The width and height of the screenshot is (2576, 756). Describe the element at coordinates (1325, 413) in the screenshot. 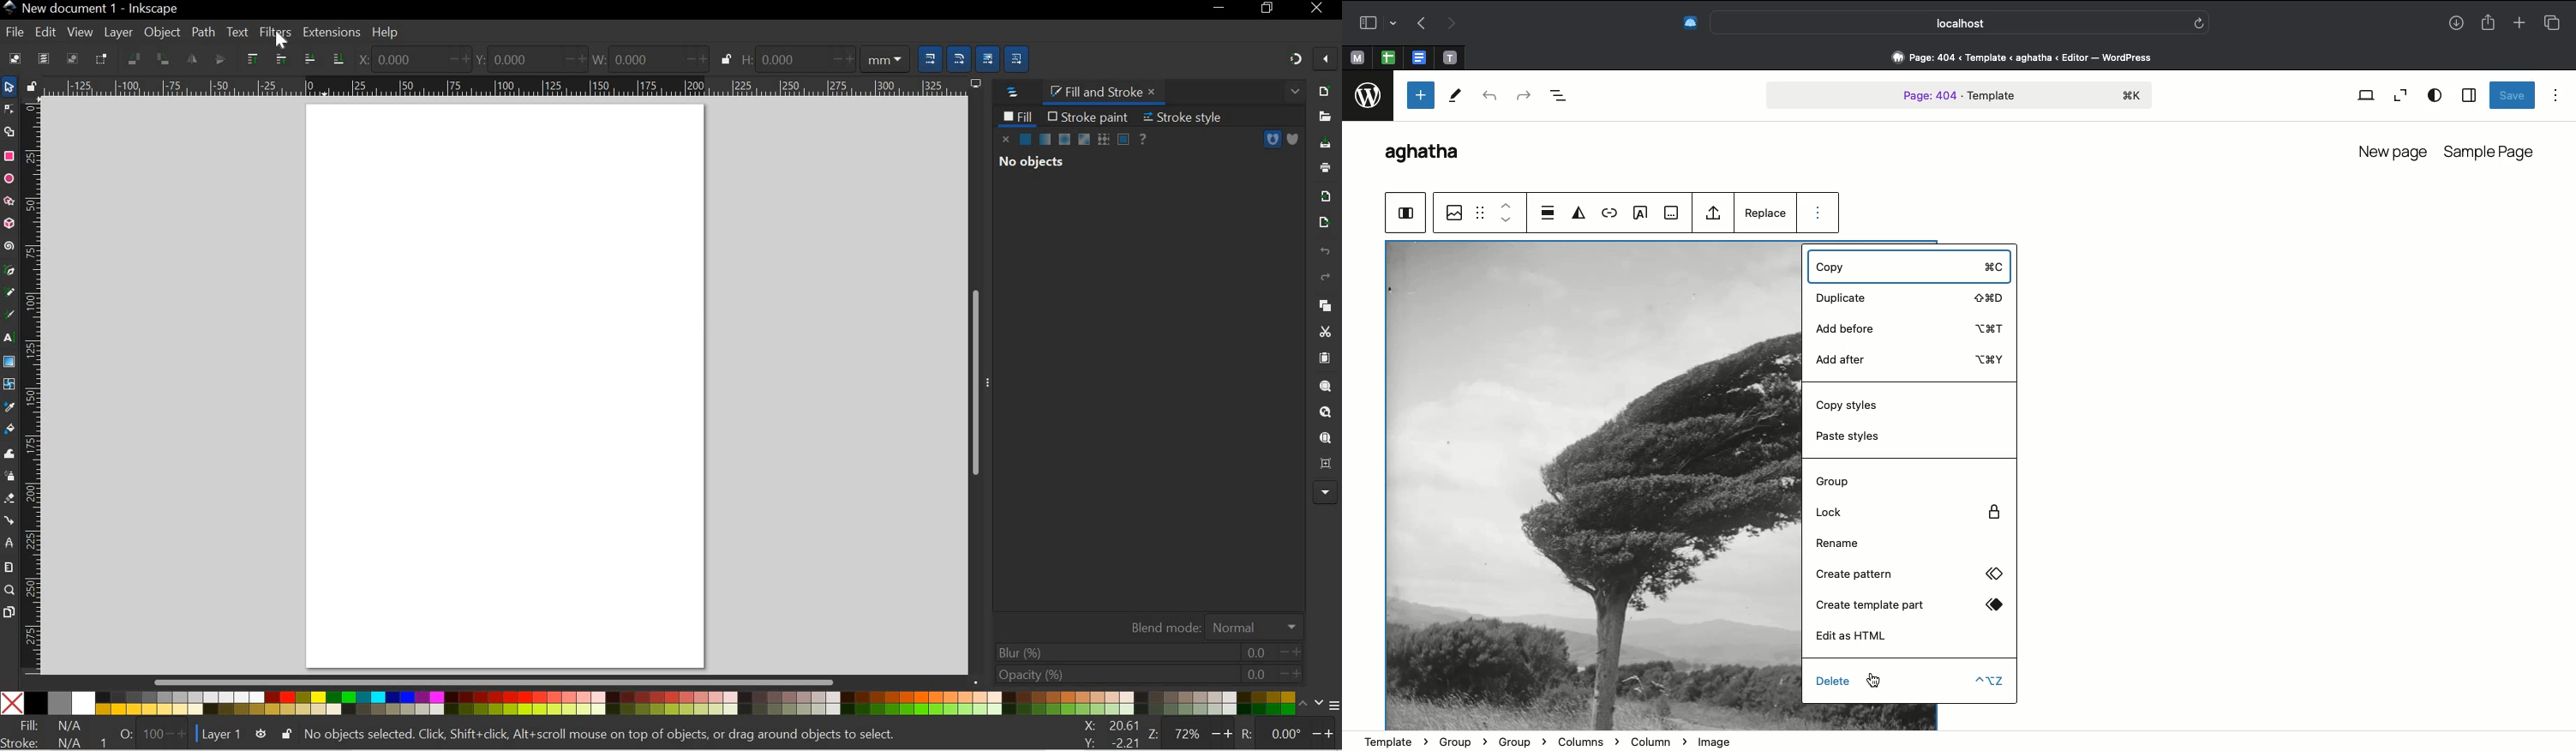

I see `ZOOM DRAWING` at that location.